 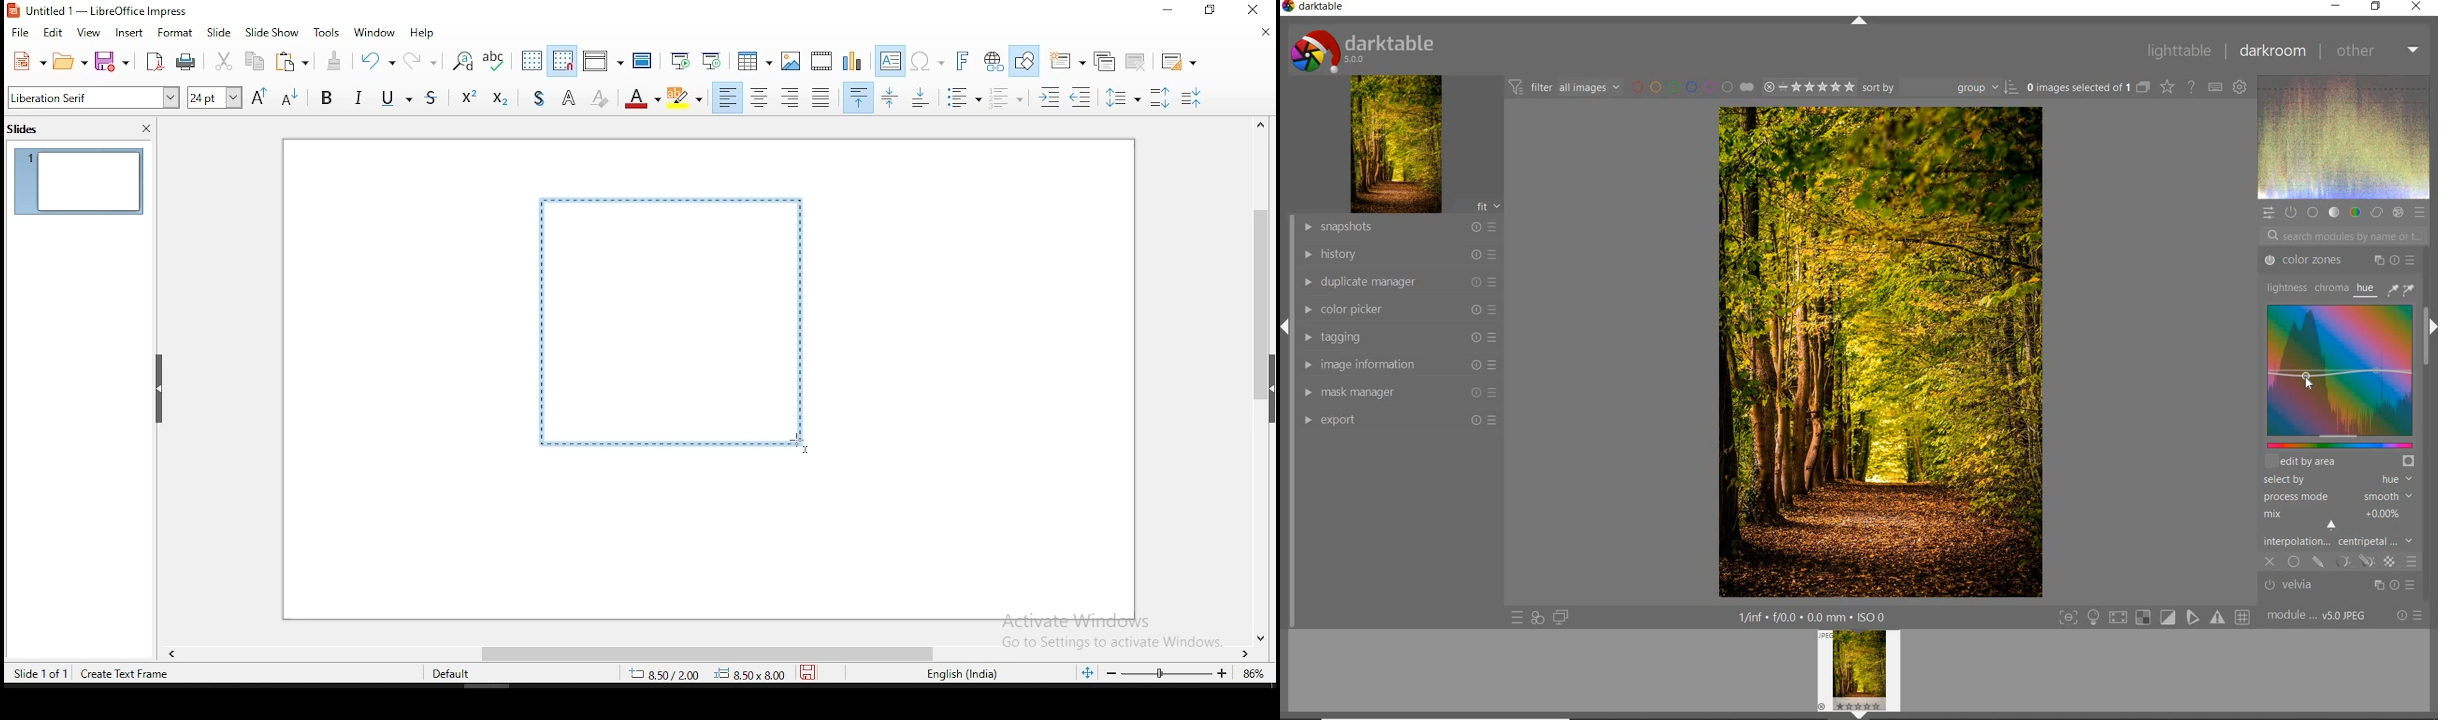 What do you see at coordinates (1858, 20) in the screenshot?
I see `EXPAND/COLLAPSE` at bounding box center [1858, 20].